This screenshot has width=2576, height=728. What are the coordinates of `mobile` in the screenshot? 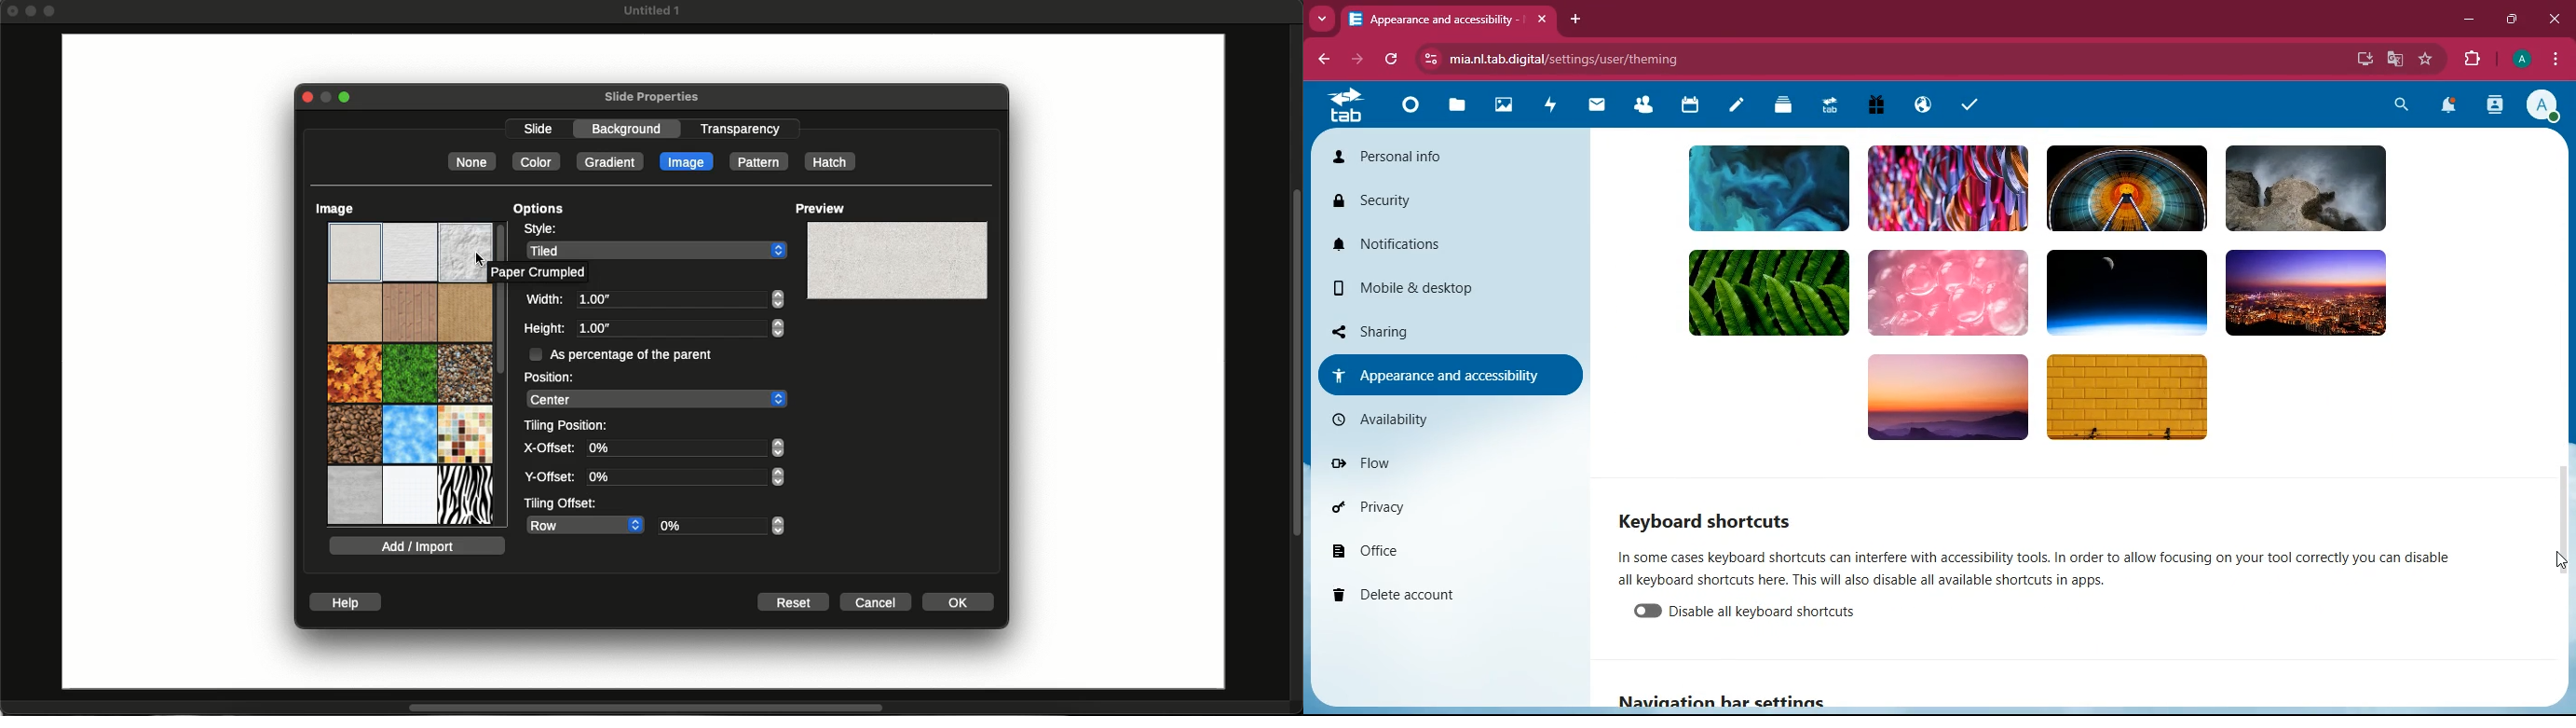 It's located at (1438, 283).